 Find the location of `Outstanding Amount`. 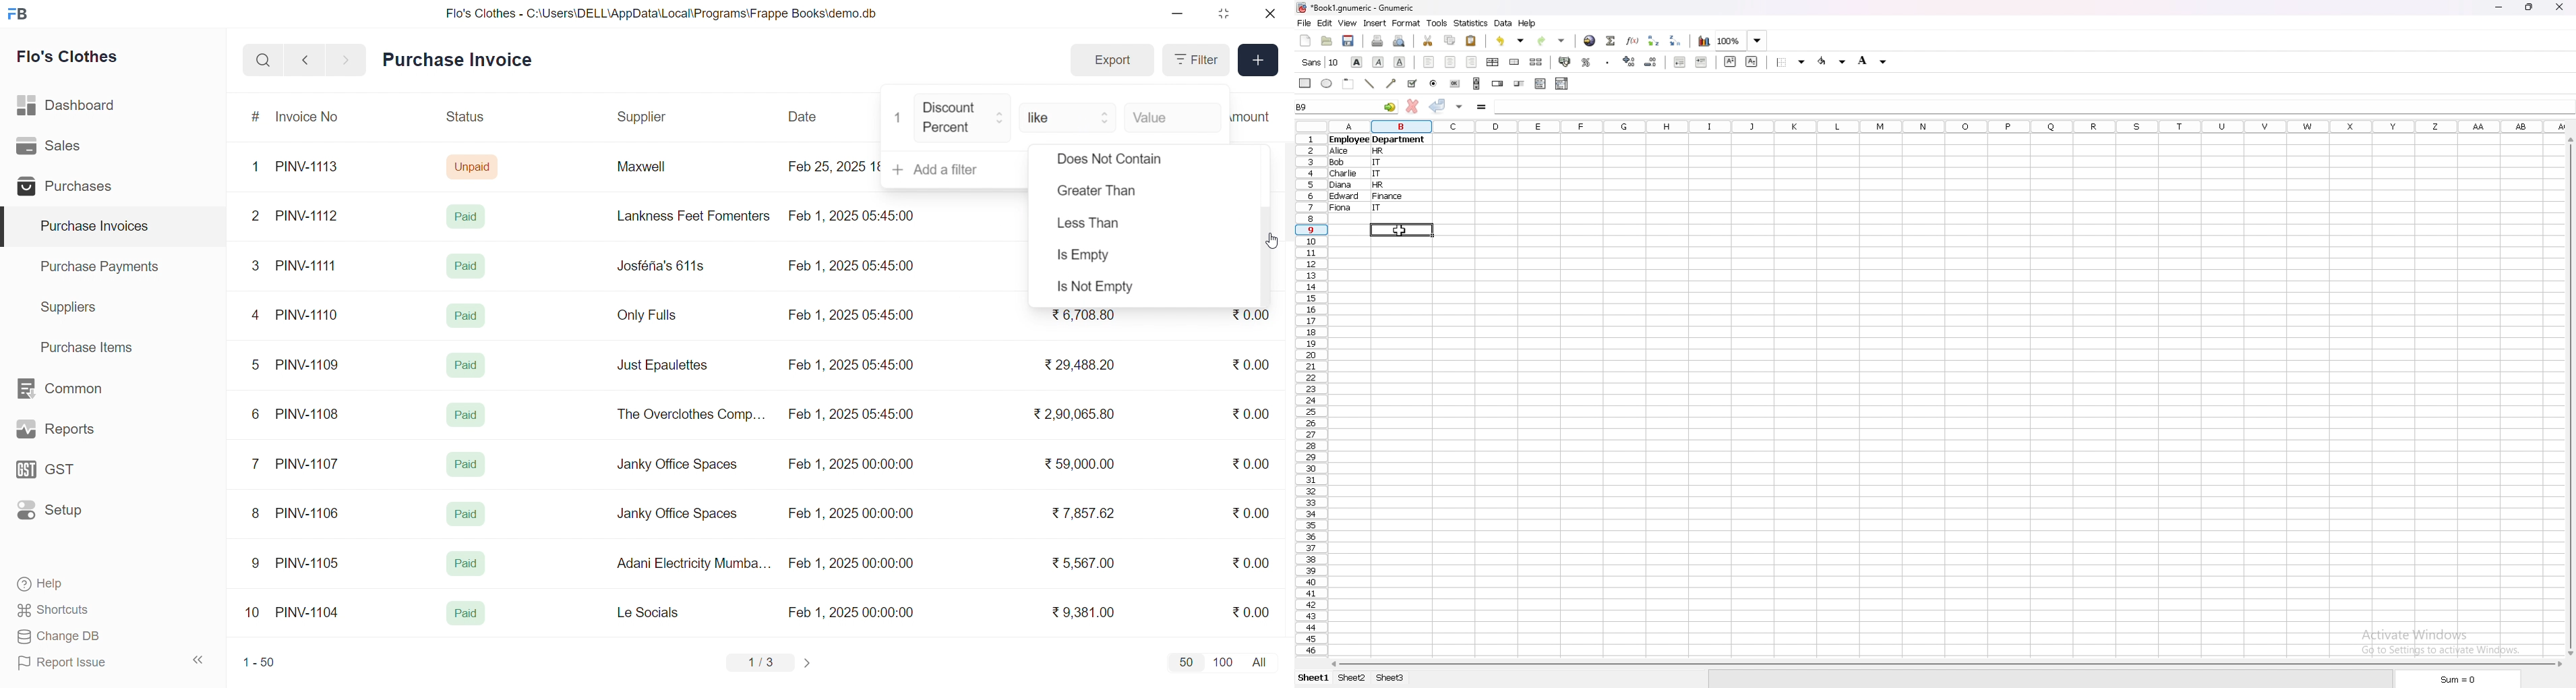

Outstanding Amount is located at coordinates (1257, 116).